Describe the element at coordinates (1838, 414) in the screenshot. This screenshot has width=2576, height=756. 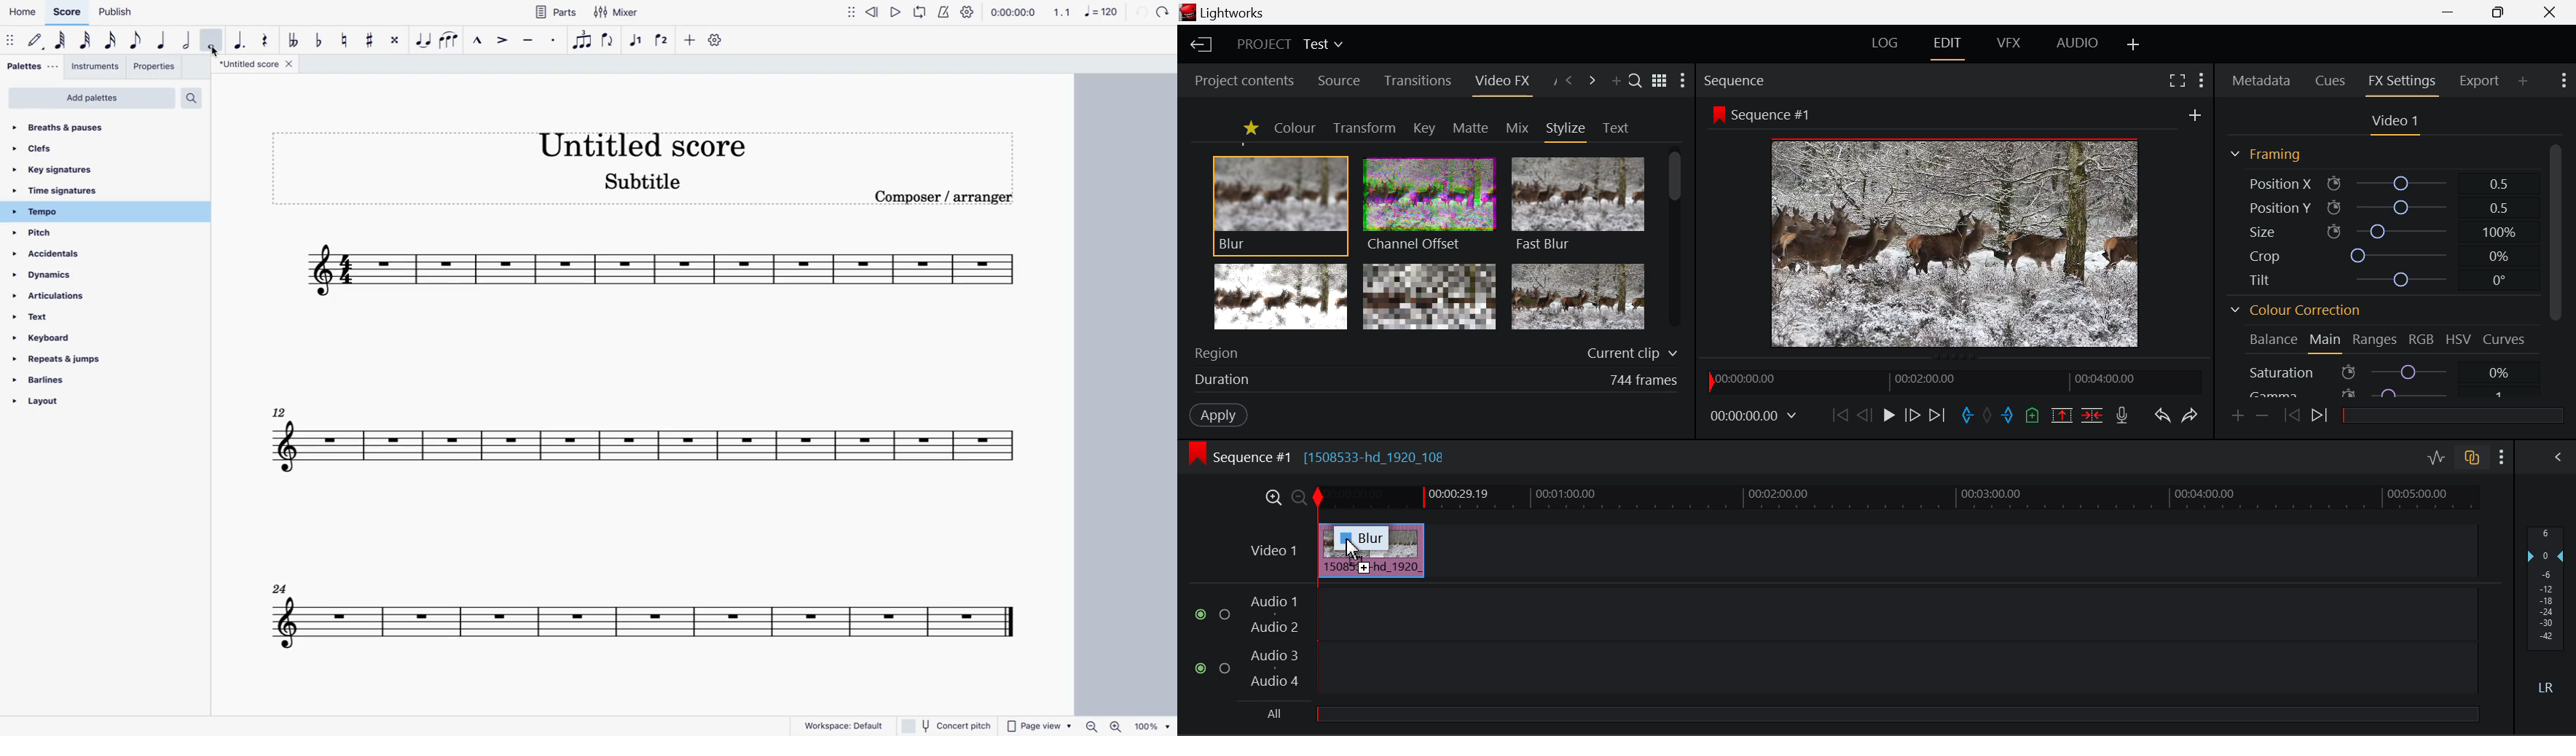
I see `To Start` at that location.